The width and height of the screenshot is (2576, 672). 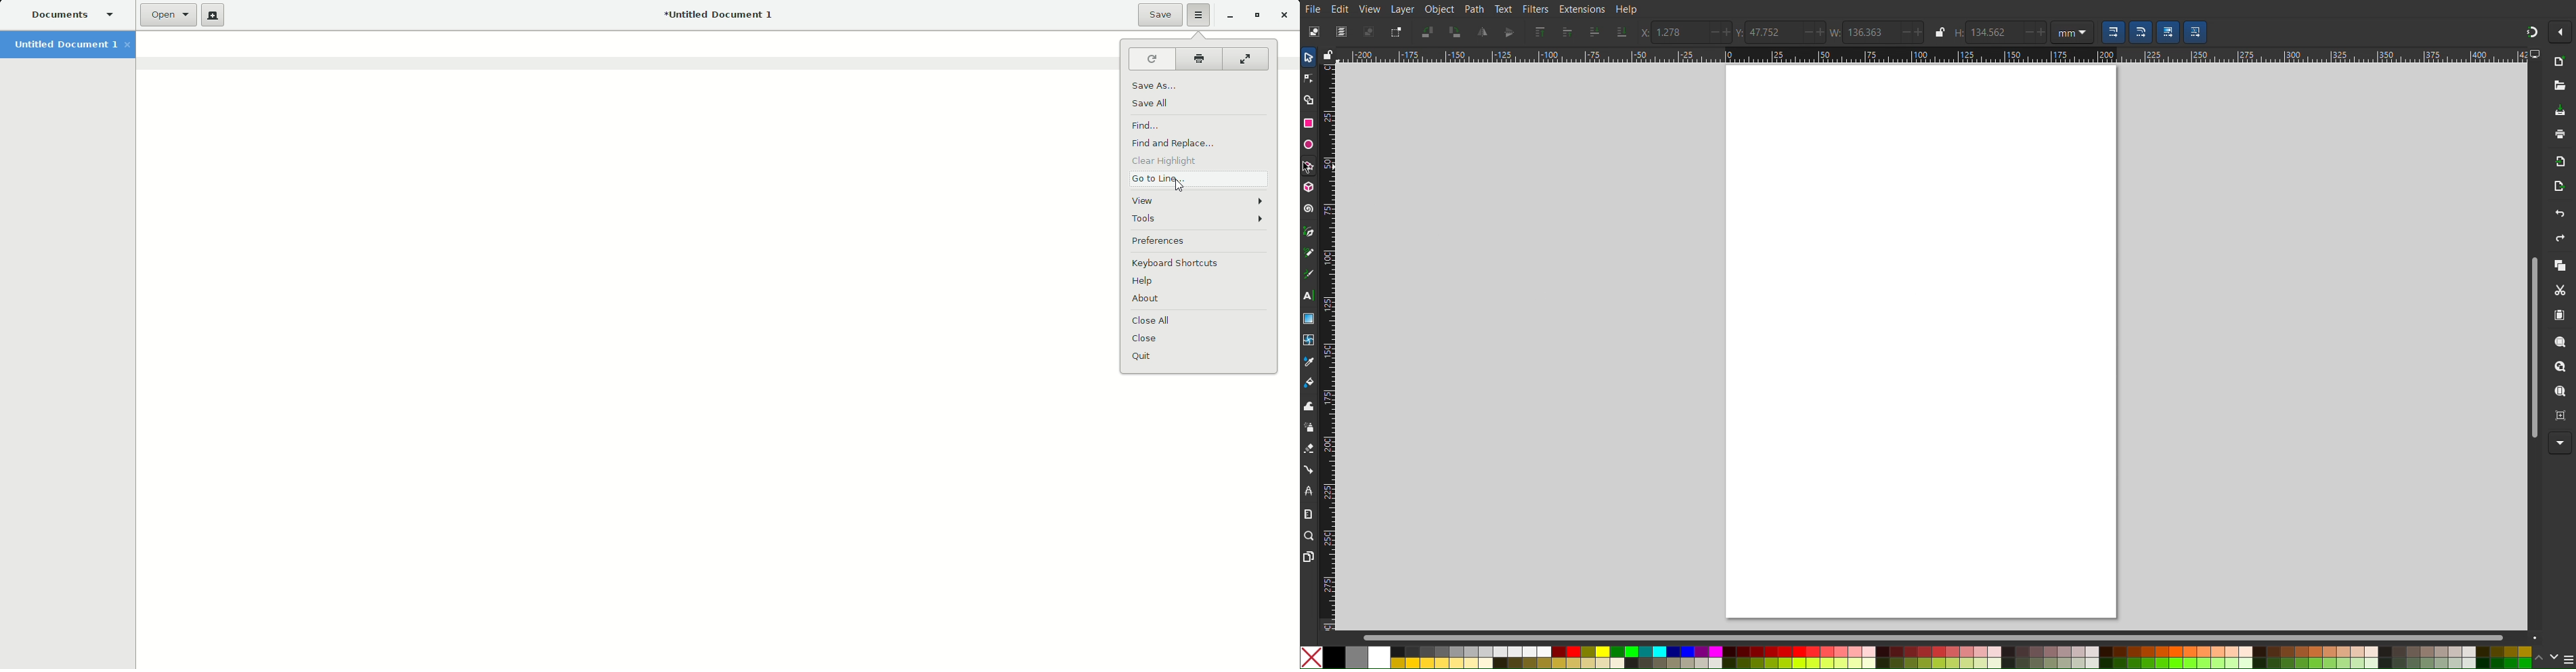 What do you see at coordinates (718, 16) in the screenshot?
I see `Untitled document` at bounding box center [718, 16].